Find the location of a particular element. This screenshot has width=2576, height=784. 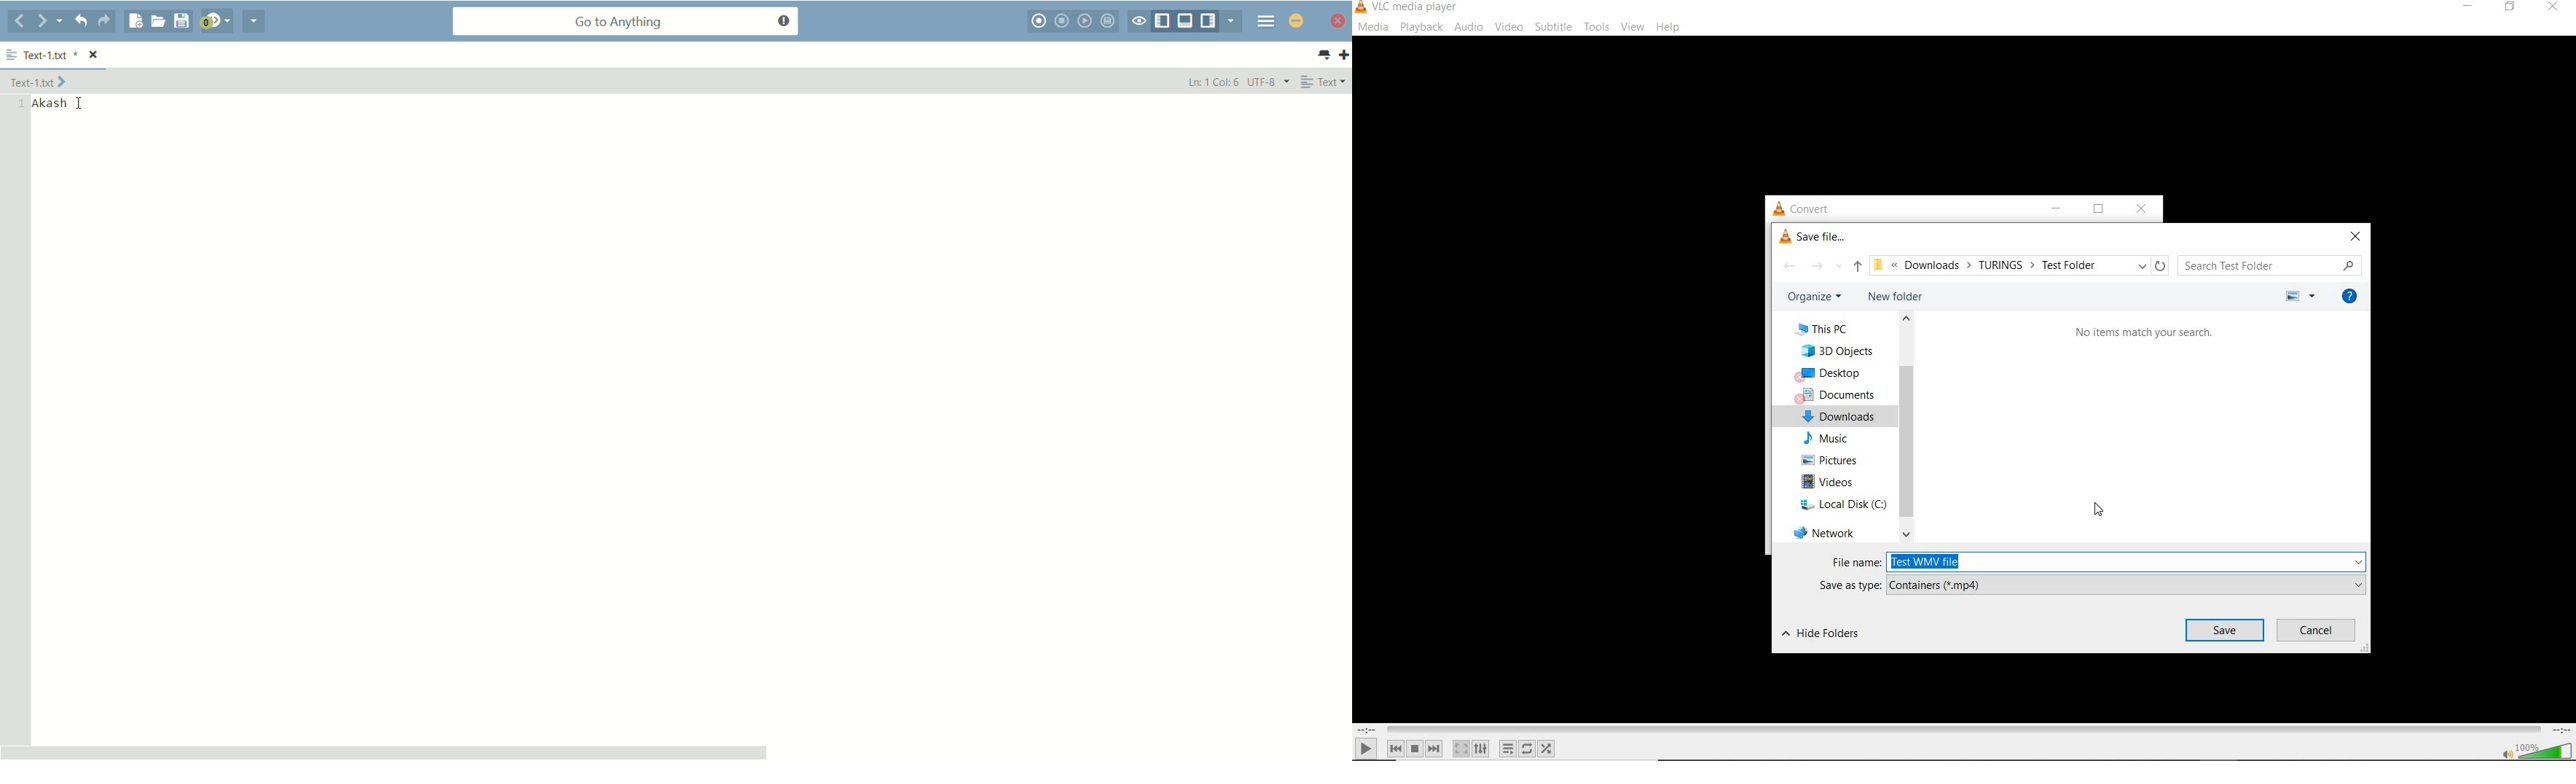

random is located at coordinates (1546, 749).